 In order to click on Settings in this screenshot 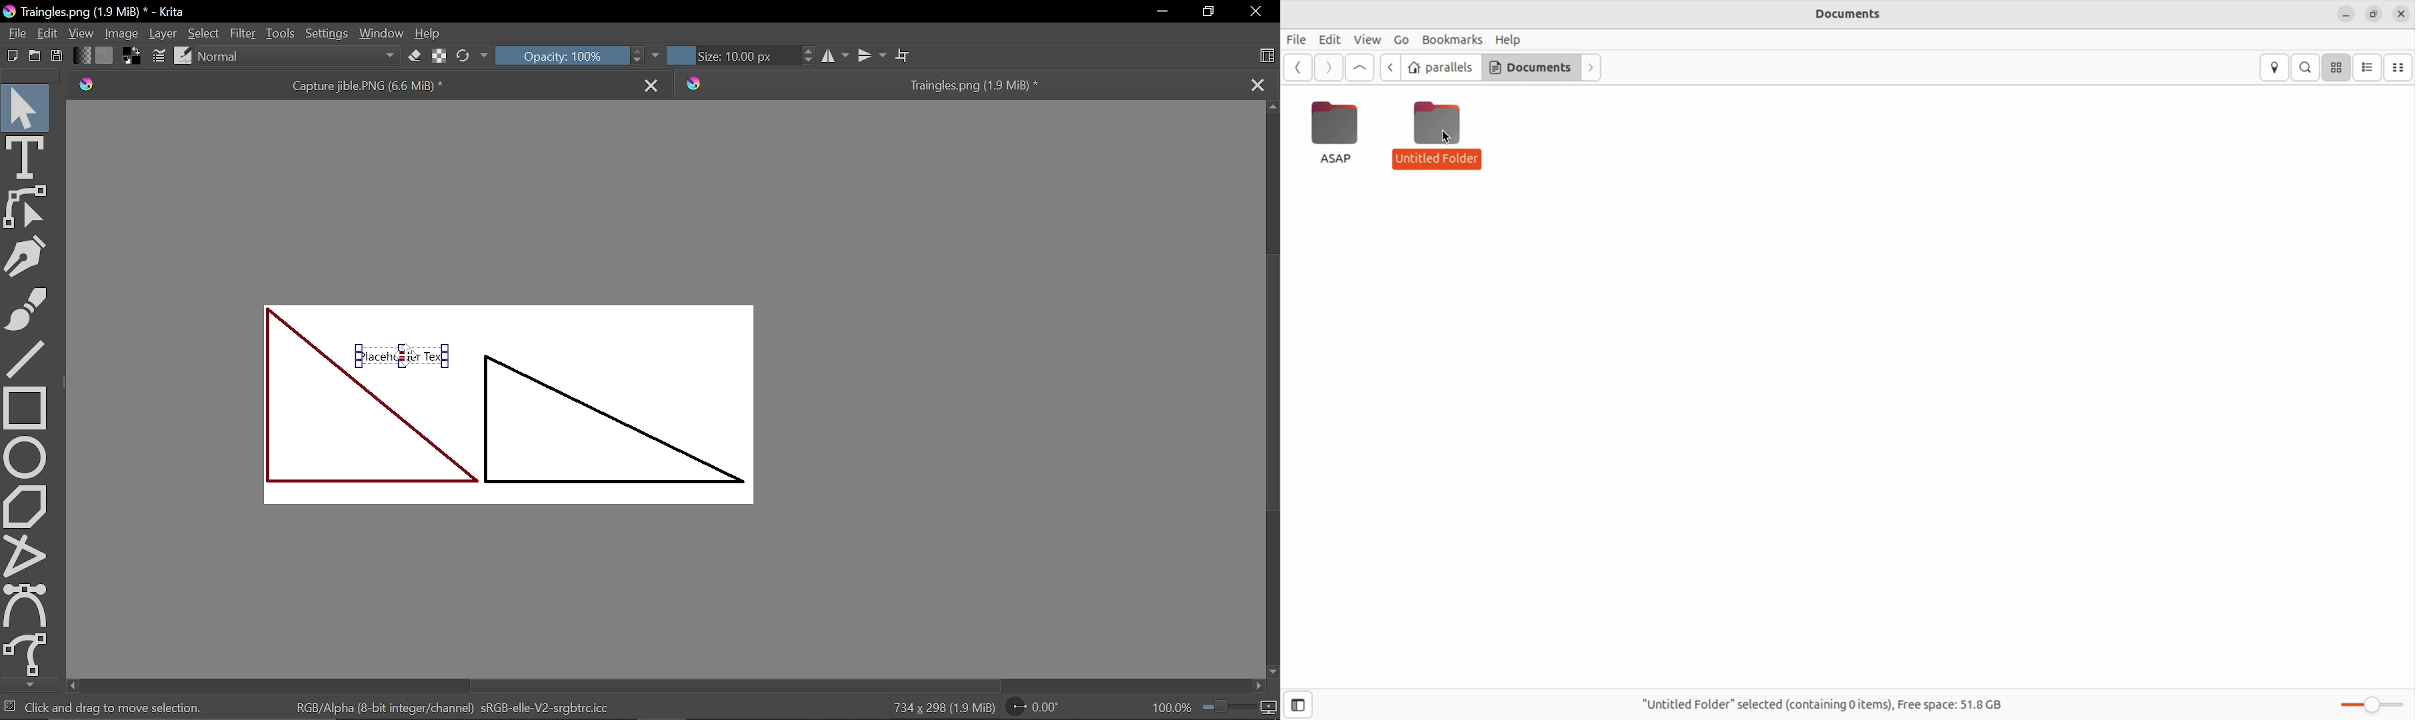, I will do `click(326, 32)`.